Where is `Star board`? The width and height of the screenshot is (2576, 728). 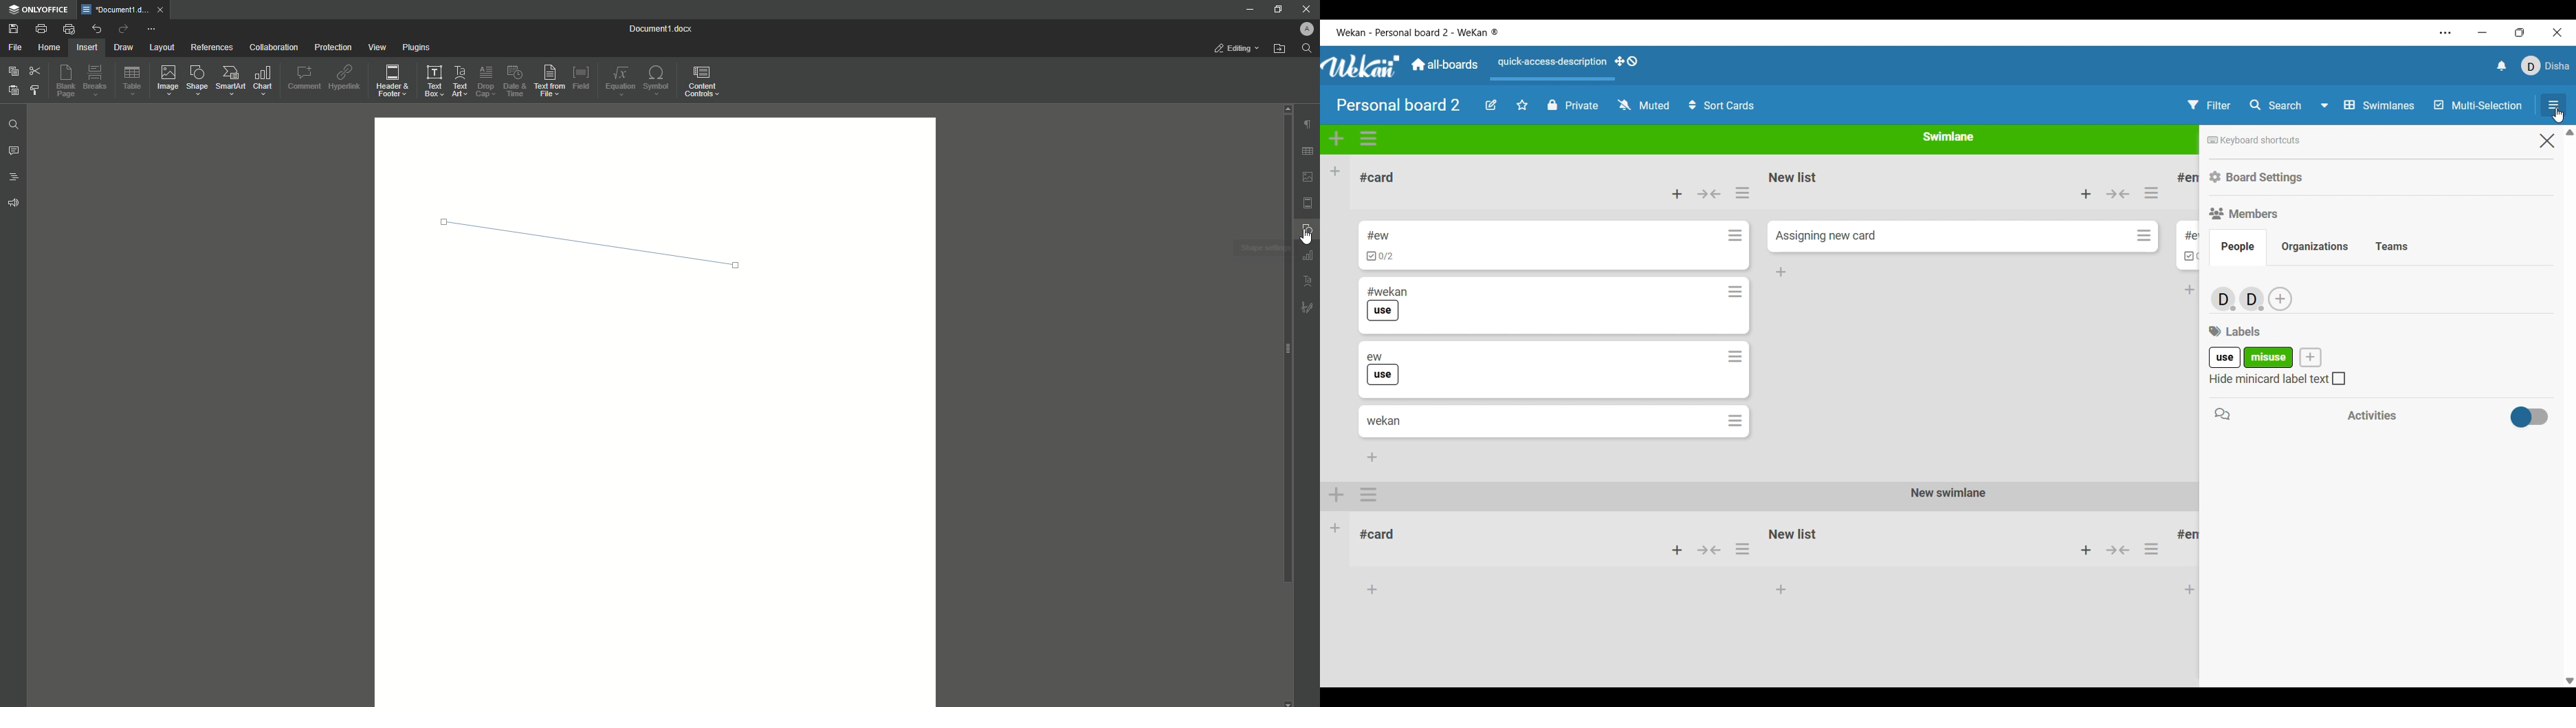 Star board is located at coordinates (1523, 105).